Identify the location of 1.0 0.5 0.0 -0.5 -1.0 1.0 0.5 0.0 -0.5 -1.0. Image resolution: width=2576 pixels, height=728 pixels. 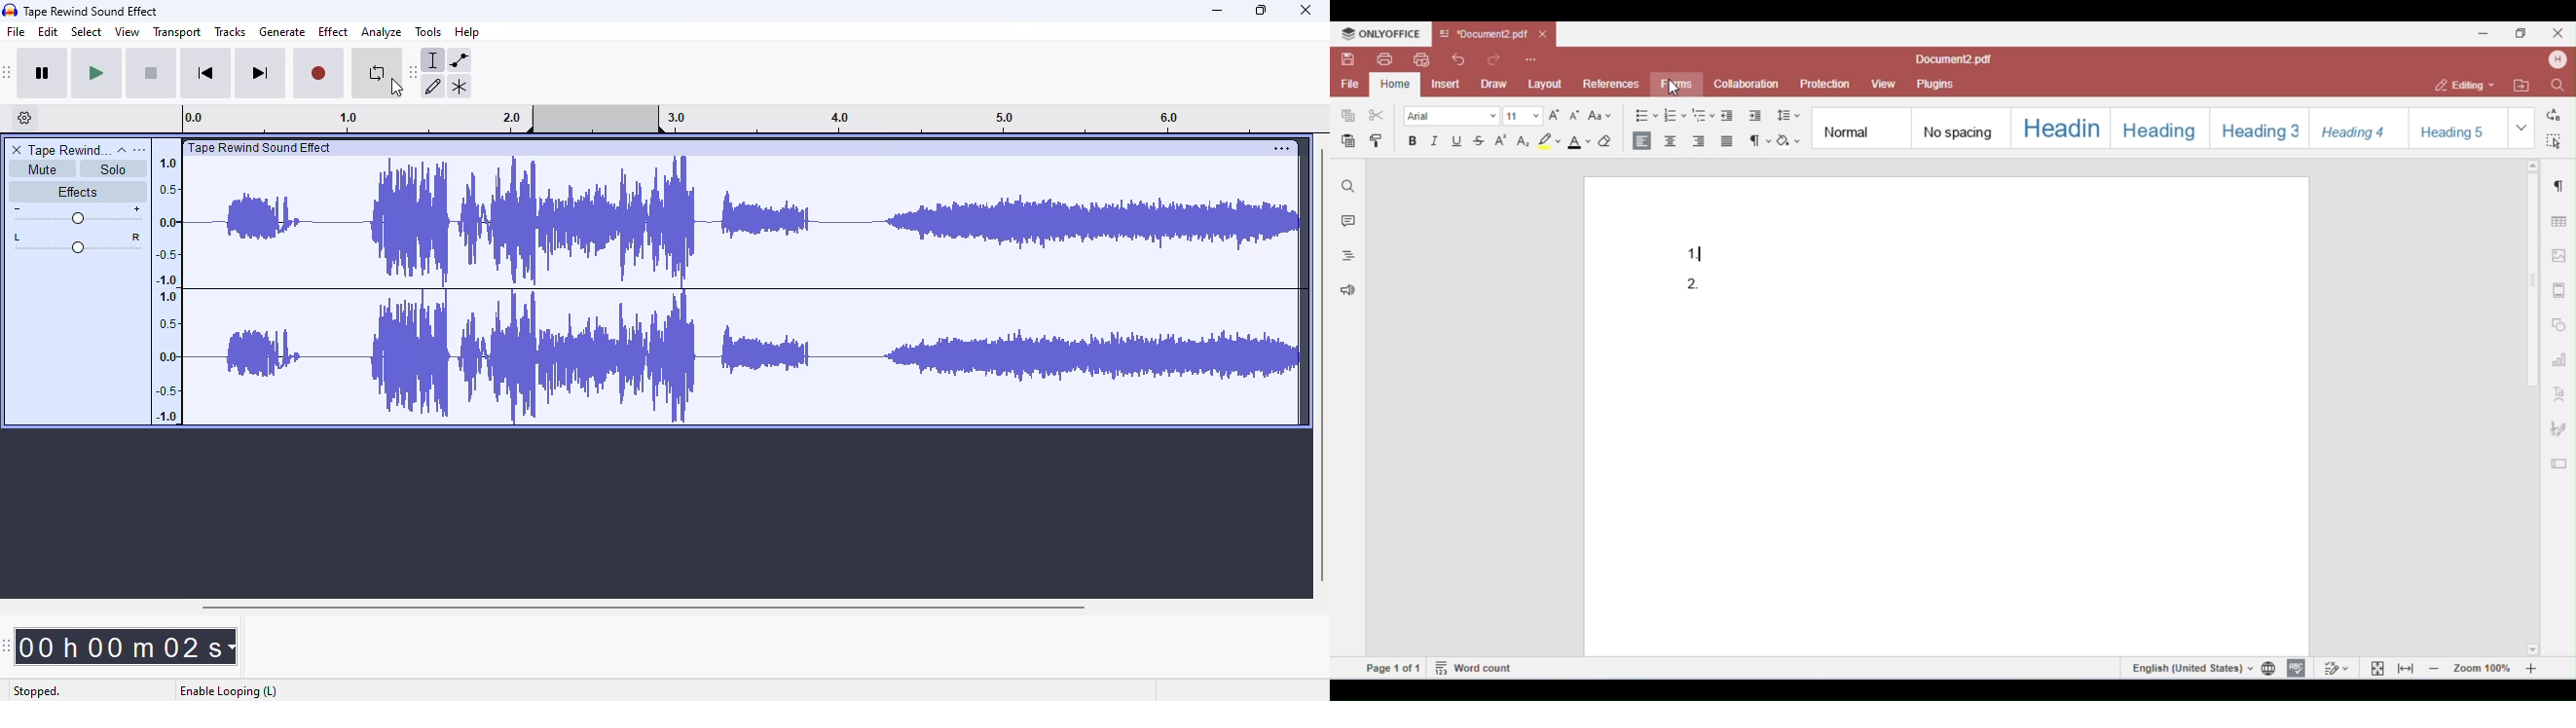
(167, 283).